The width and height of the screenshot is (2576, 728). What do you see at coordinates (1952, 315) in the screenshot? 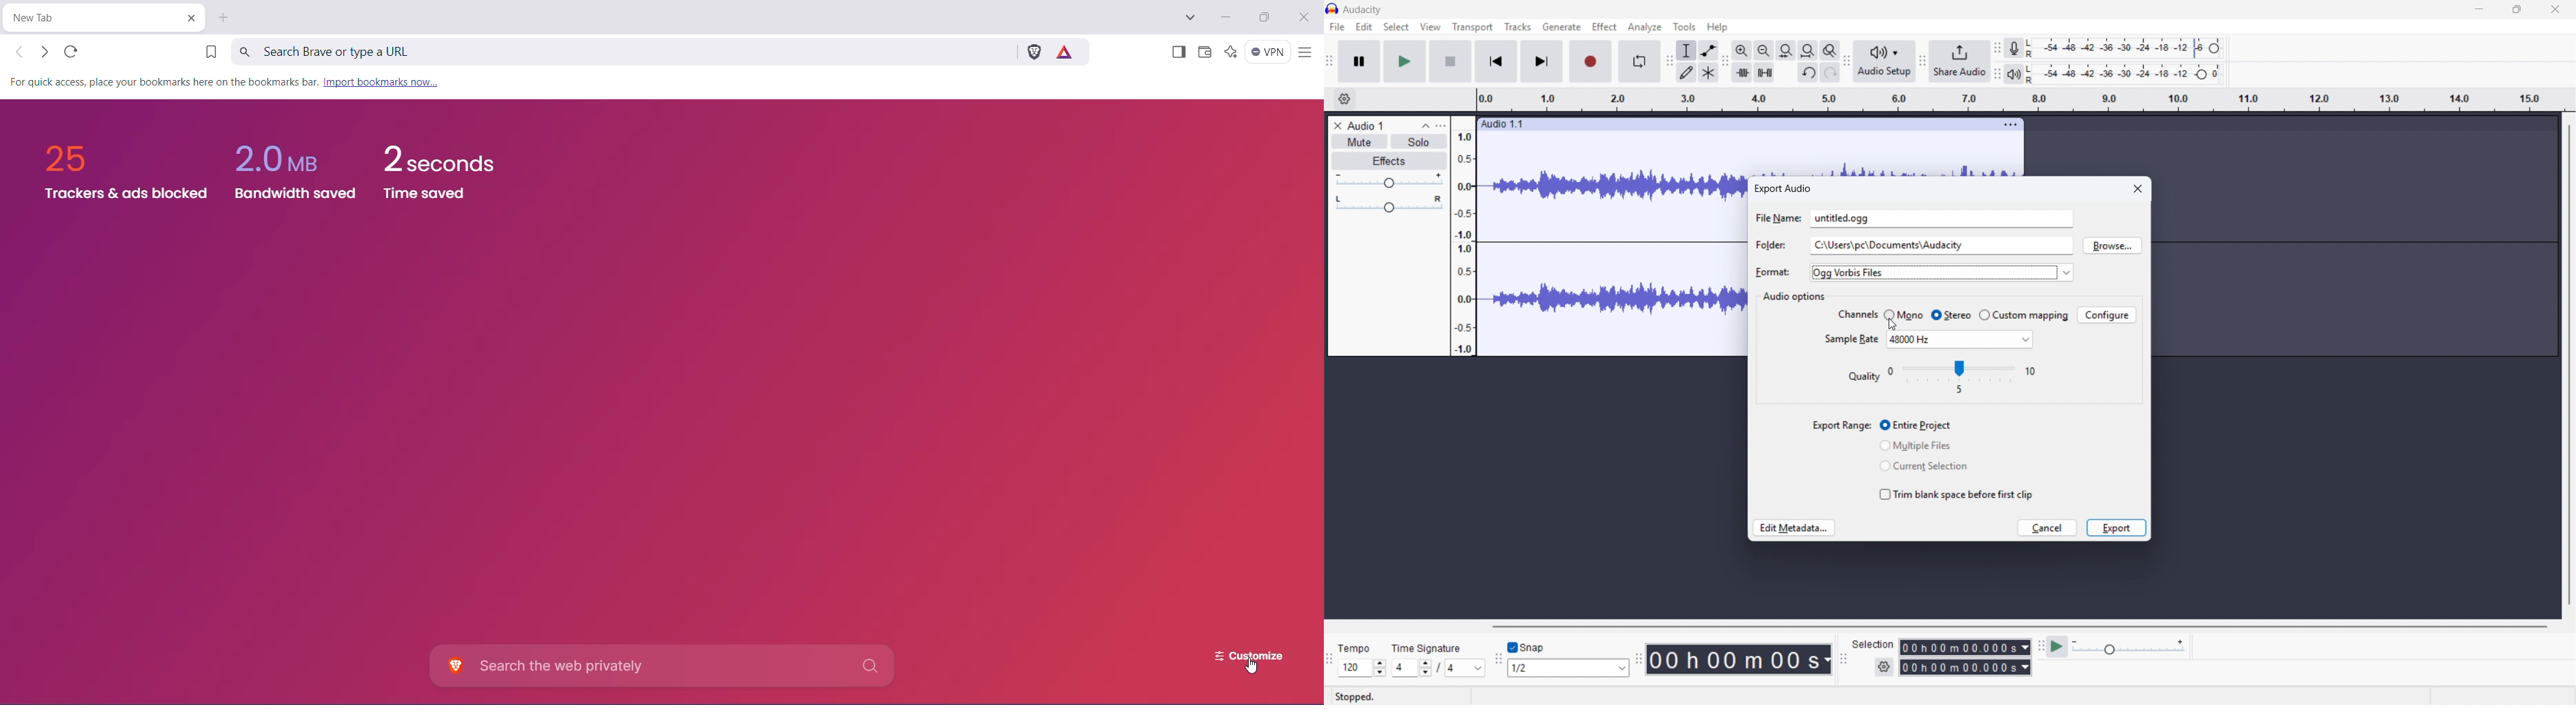
I see `Stereo ` at bounding box center [1952, 315].